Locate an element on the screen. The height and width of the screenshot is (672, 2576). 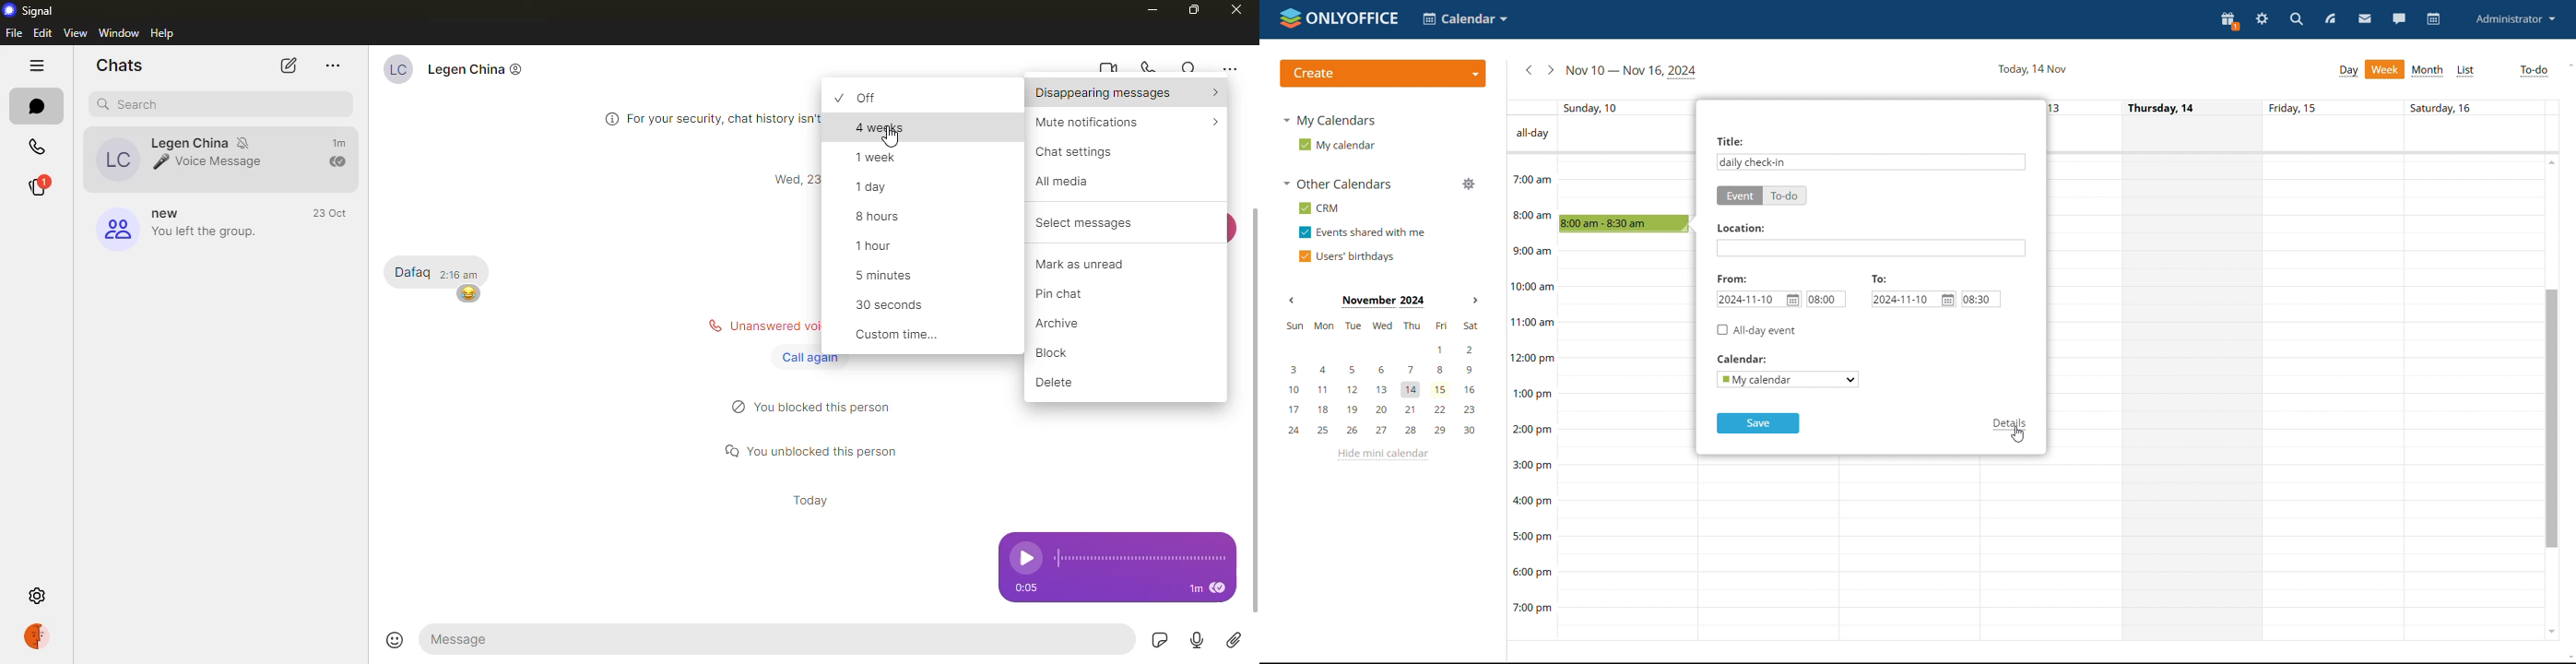
add location is located at coordinates (1872, 248).